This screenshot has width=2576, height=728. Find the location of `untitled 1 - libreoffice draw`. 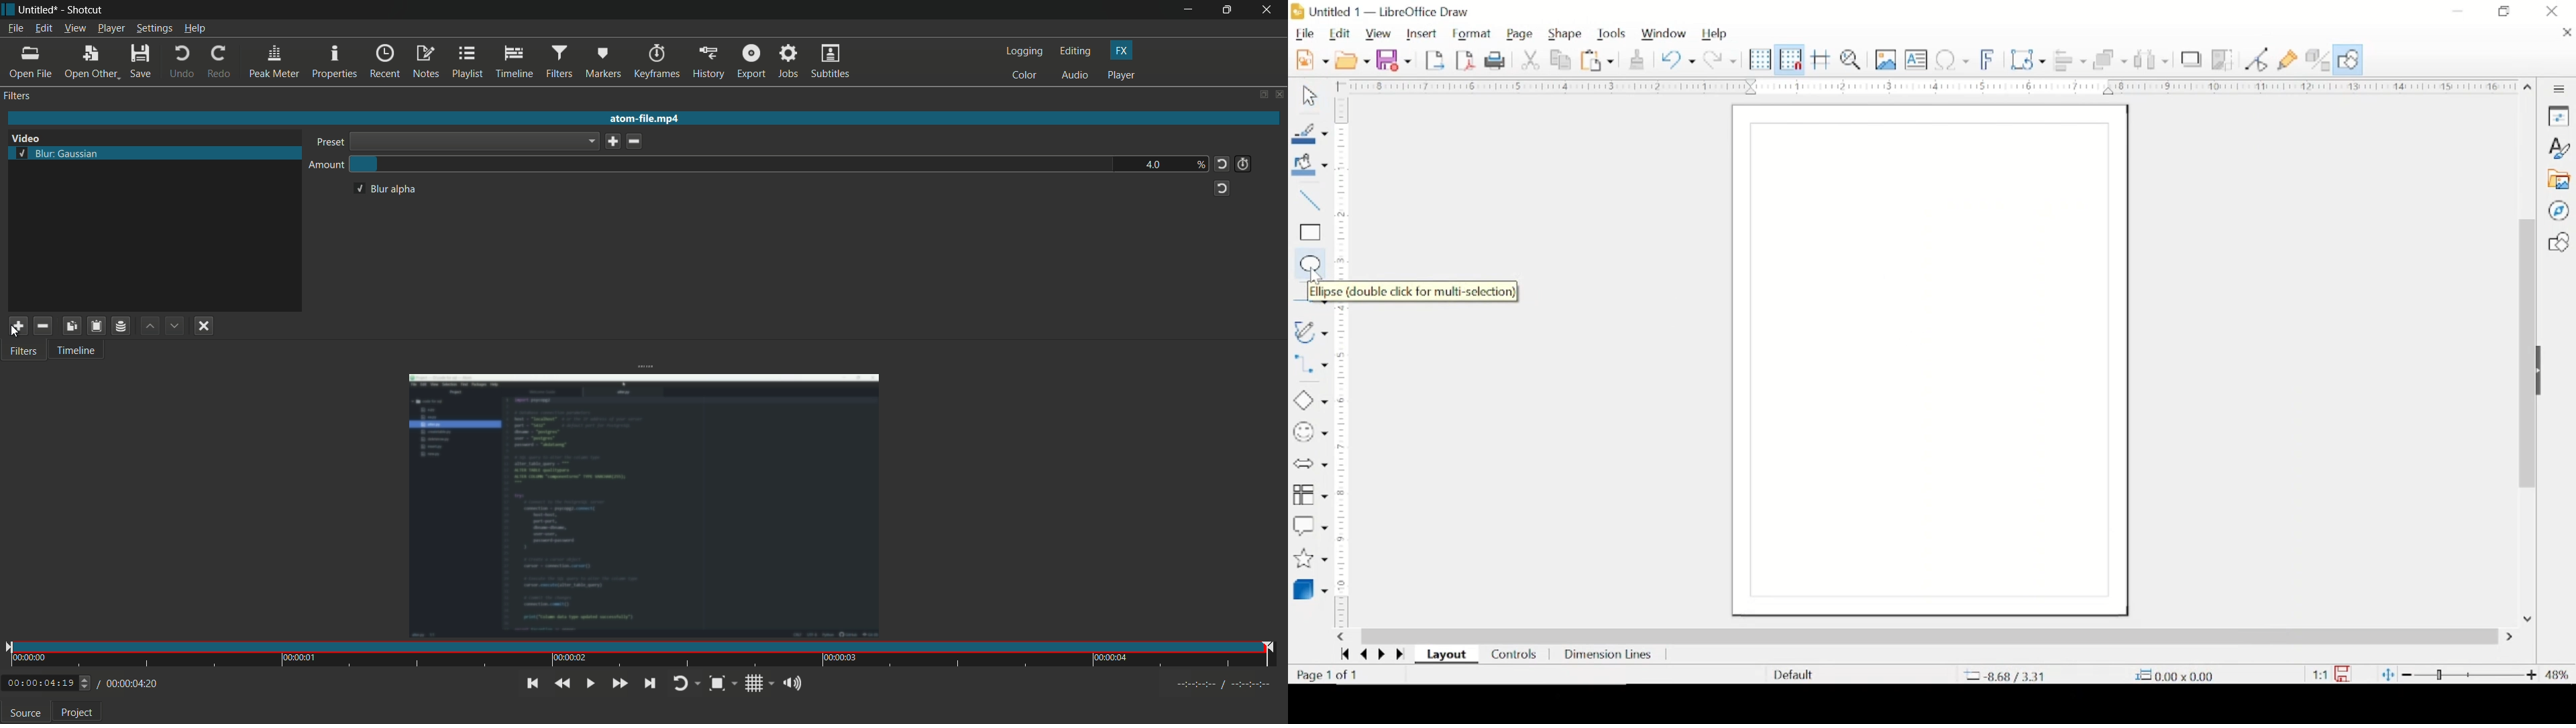

untitled 1 - libreoffice draw is located at coordinates (1384, 11).